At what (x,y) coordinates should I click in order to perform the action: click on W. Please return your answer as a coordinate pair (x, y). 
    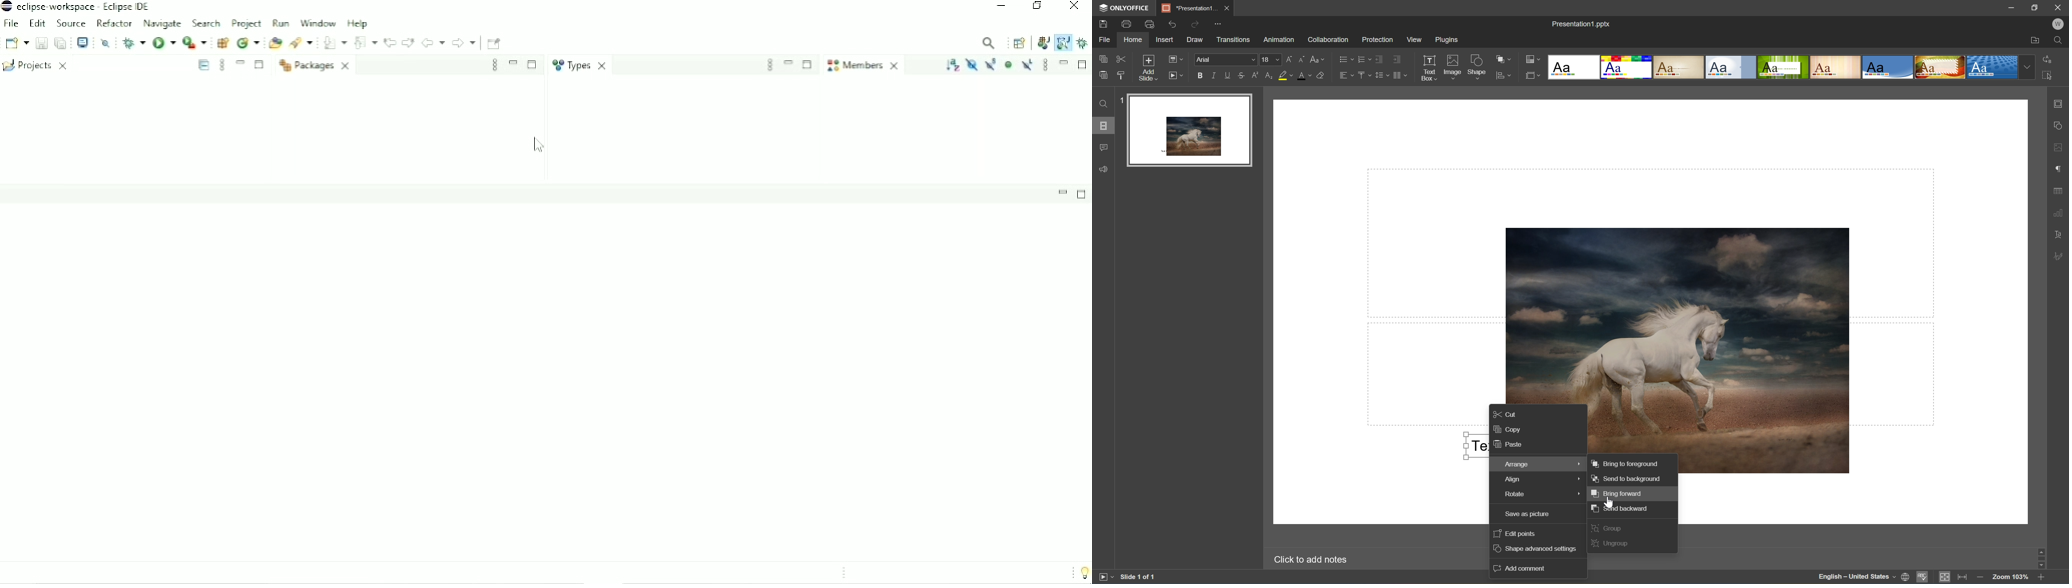
    Looking at the image, I should click on (2058, 25).